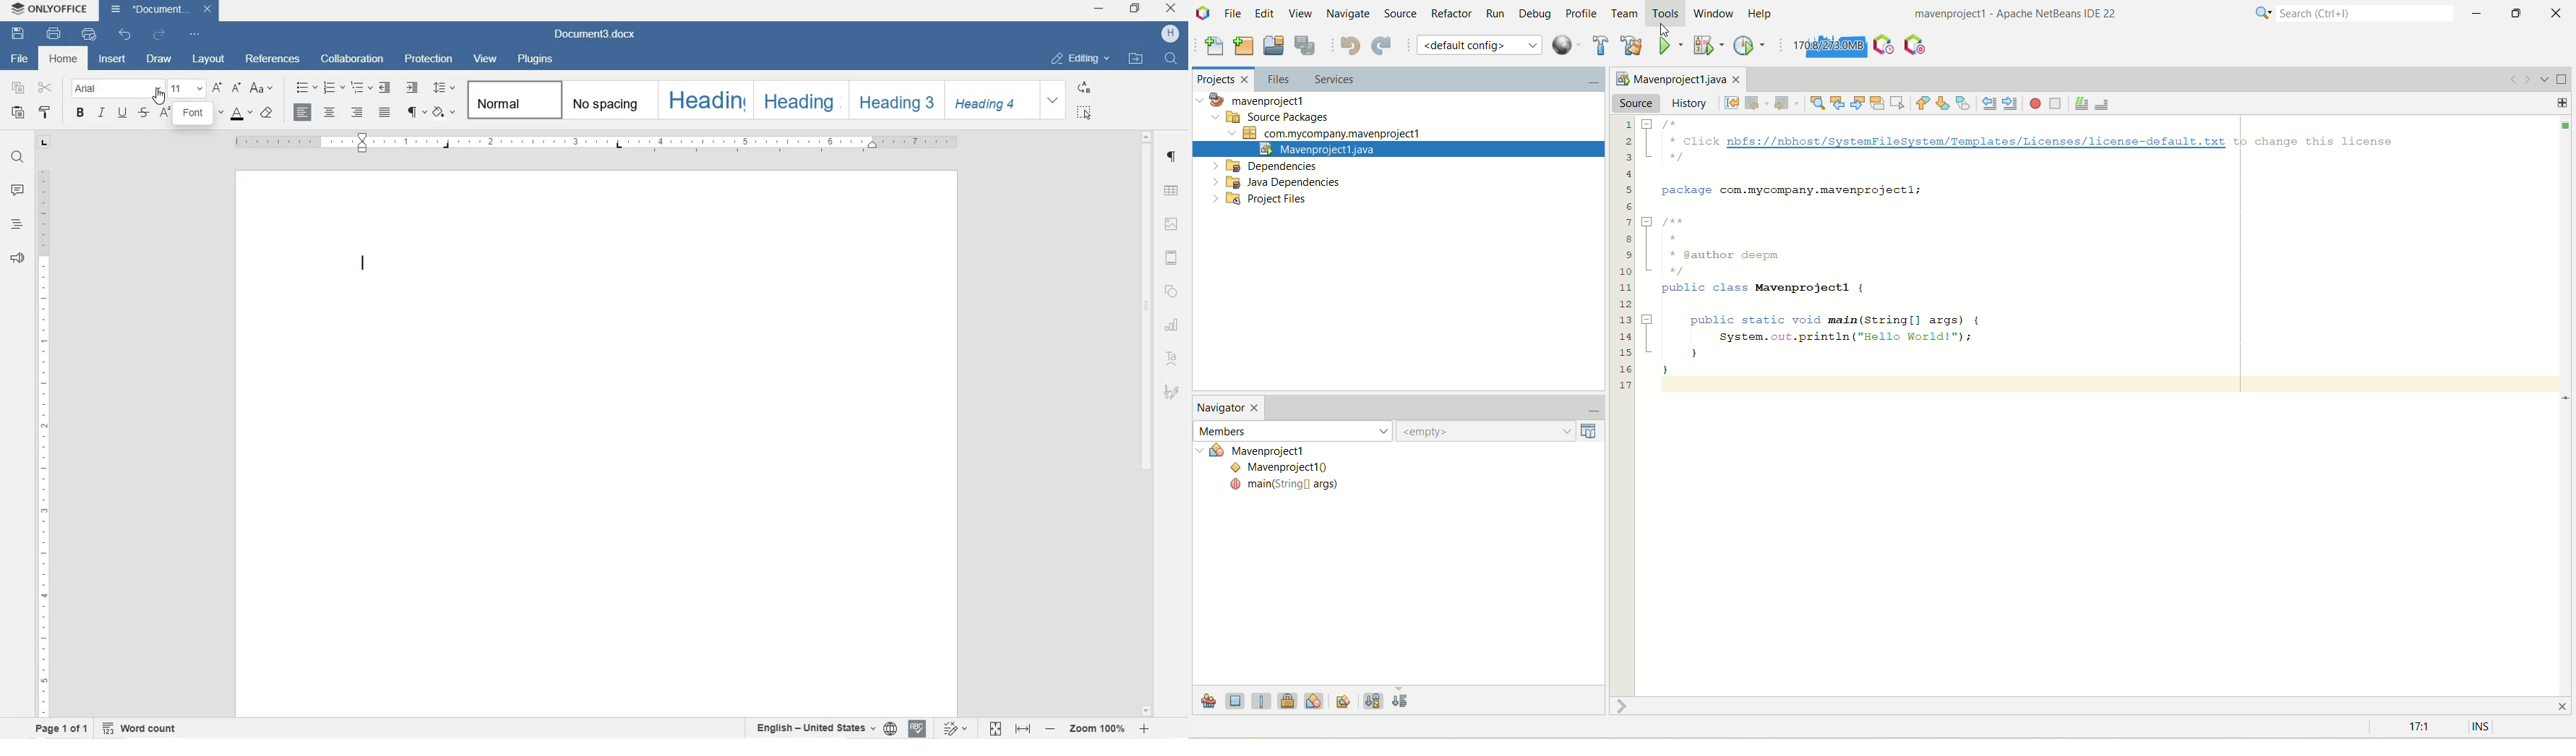  I want to click on Document3.docx, so click(163, 10).